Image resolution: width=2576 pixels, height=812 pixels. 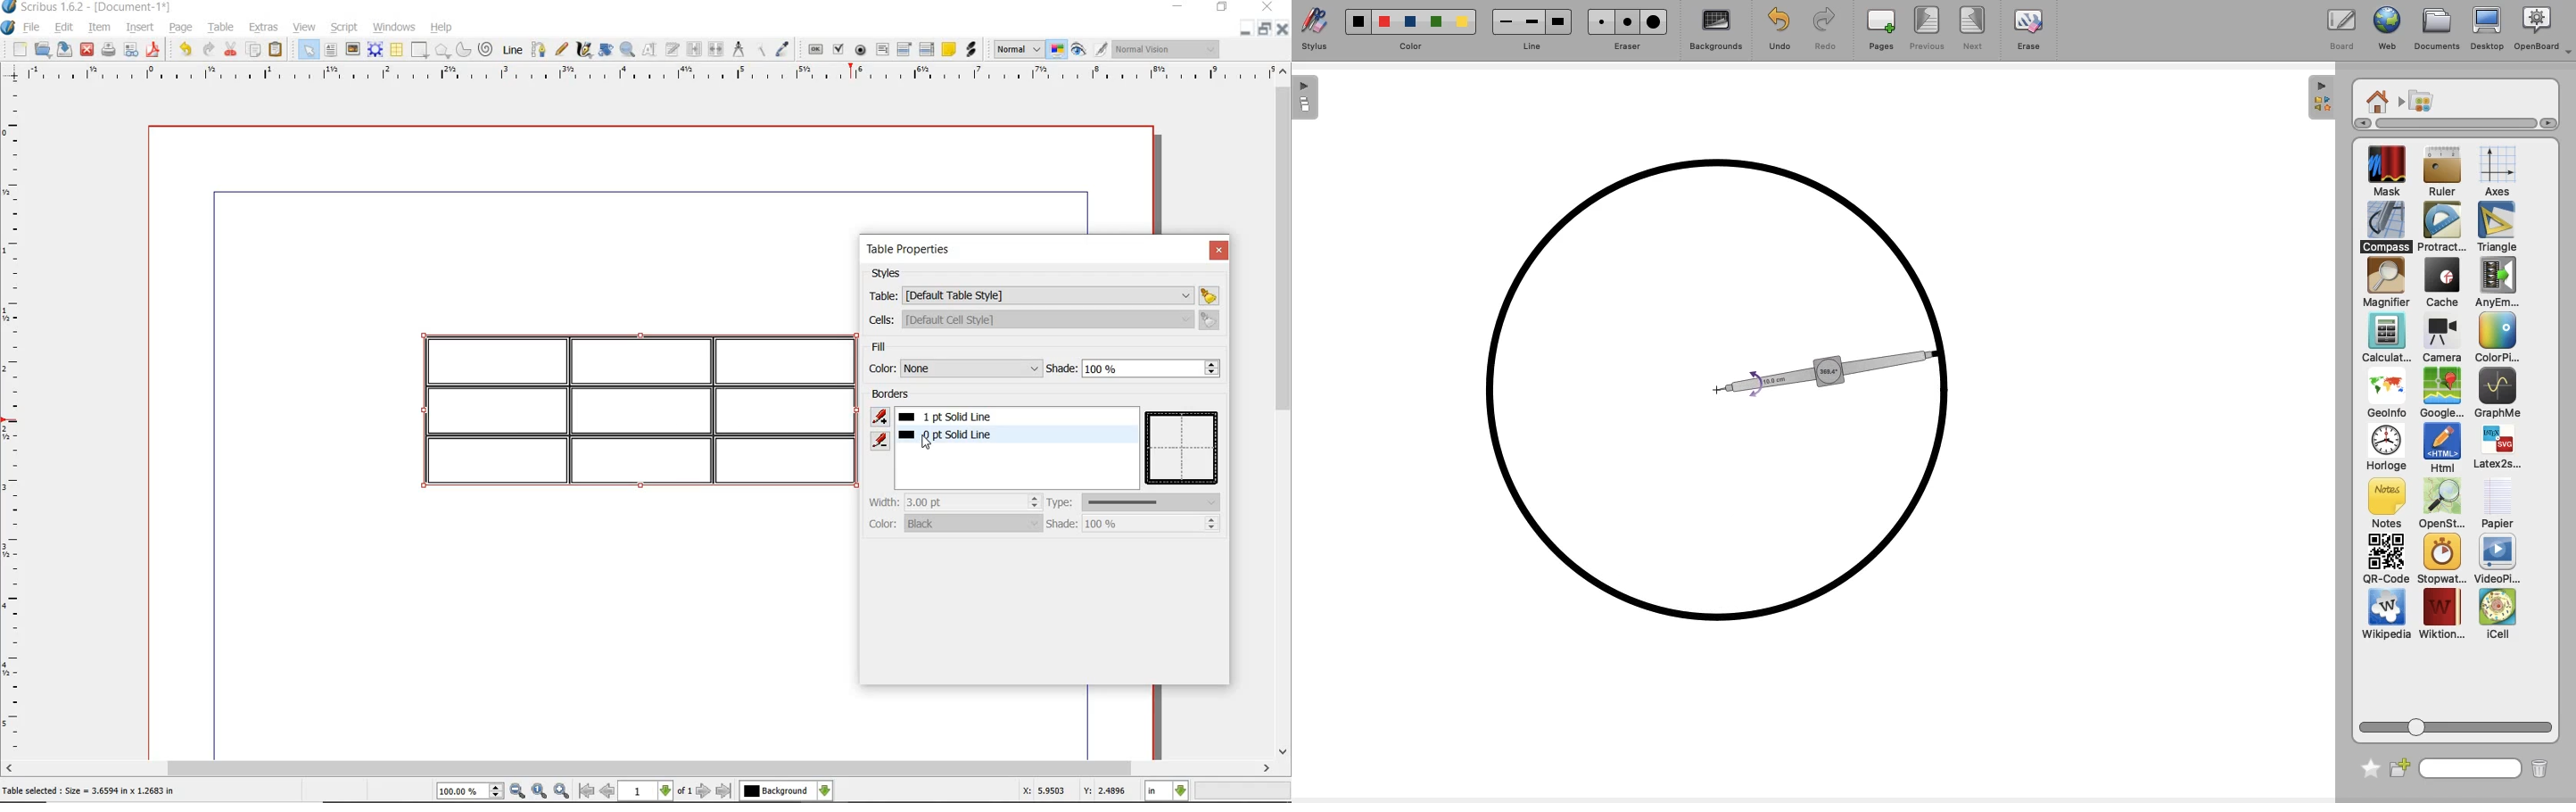 What do you see at coordinates (927, 444) in the screenshot?
I see `Cursor` at bounding box center [927, 444].